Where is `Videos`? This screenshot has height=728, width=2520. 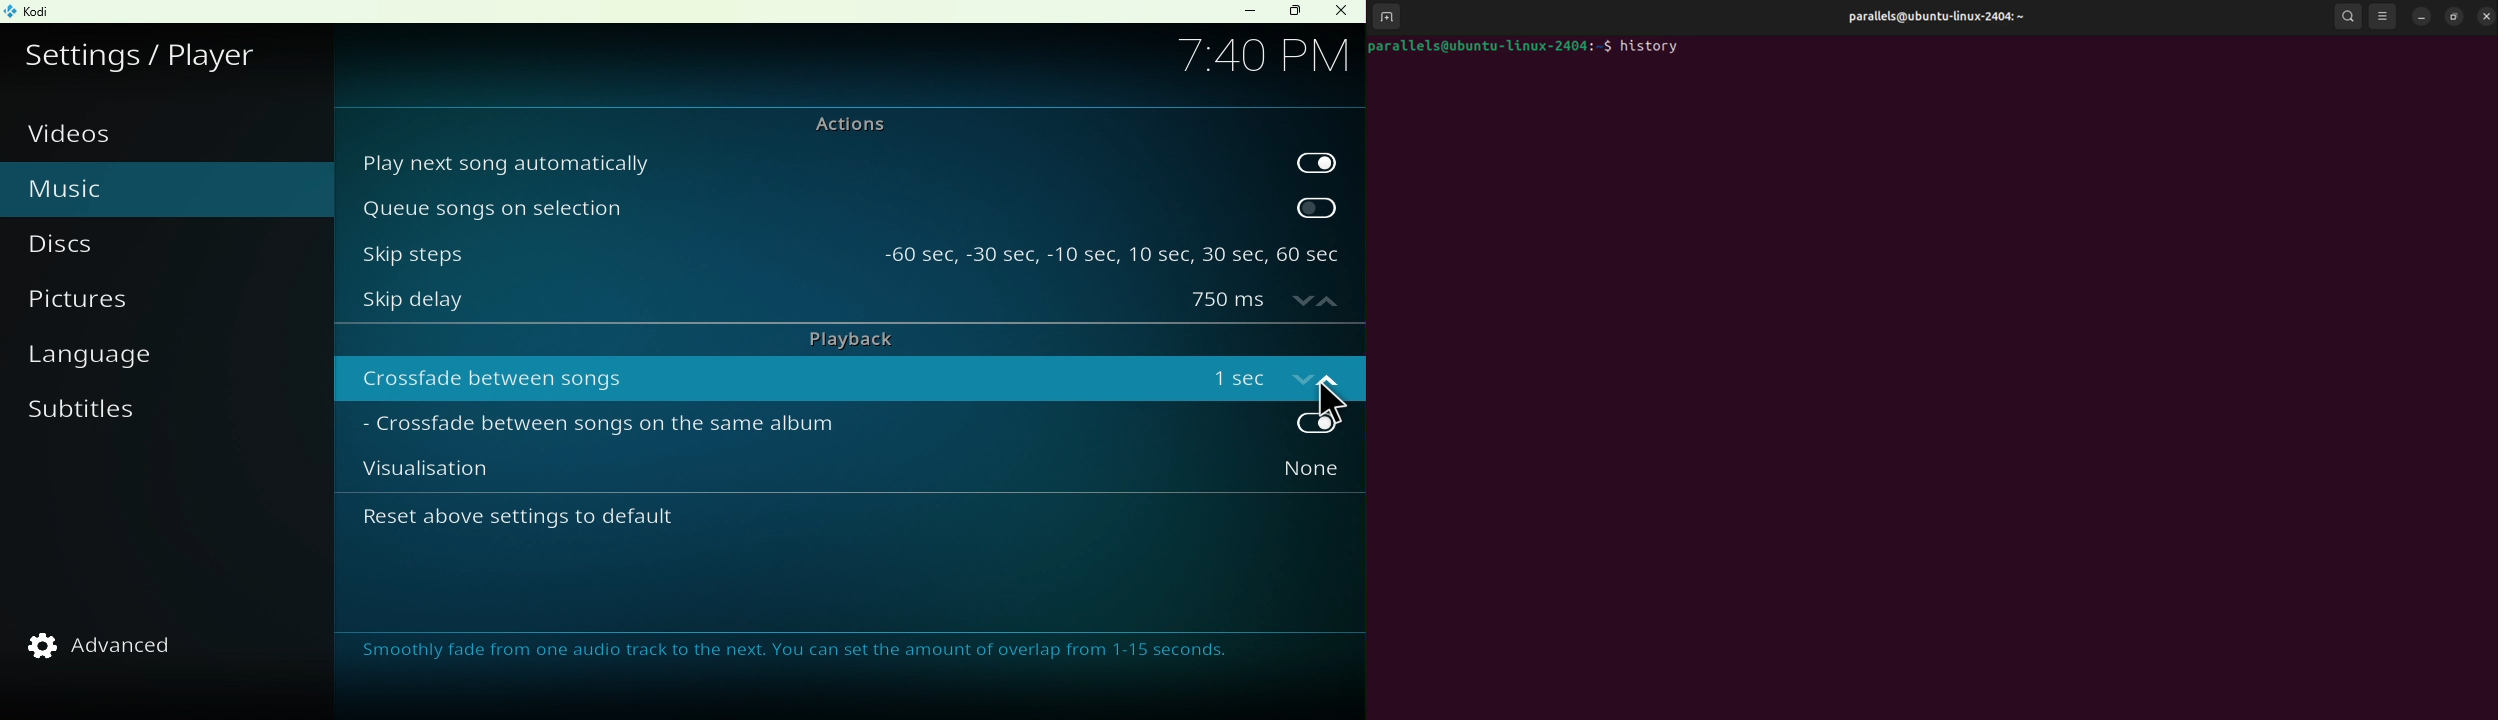 Videos is located at coordinates (83, 134).